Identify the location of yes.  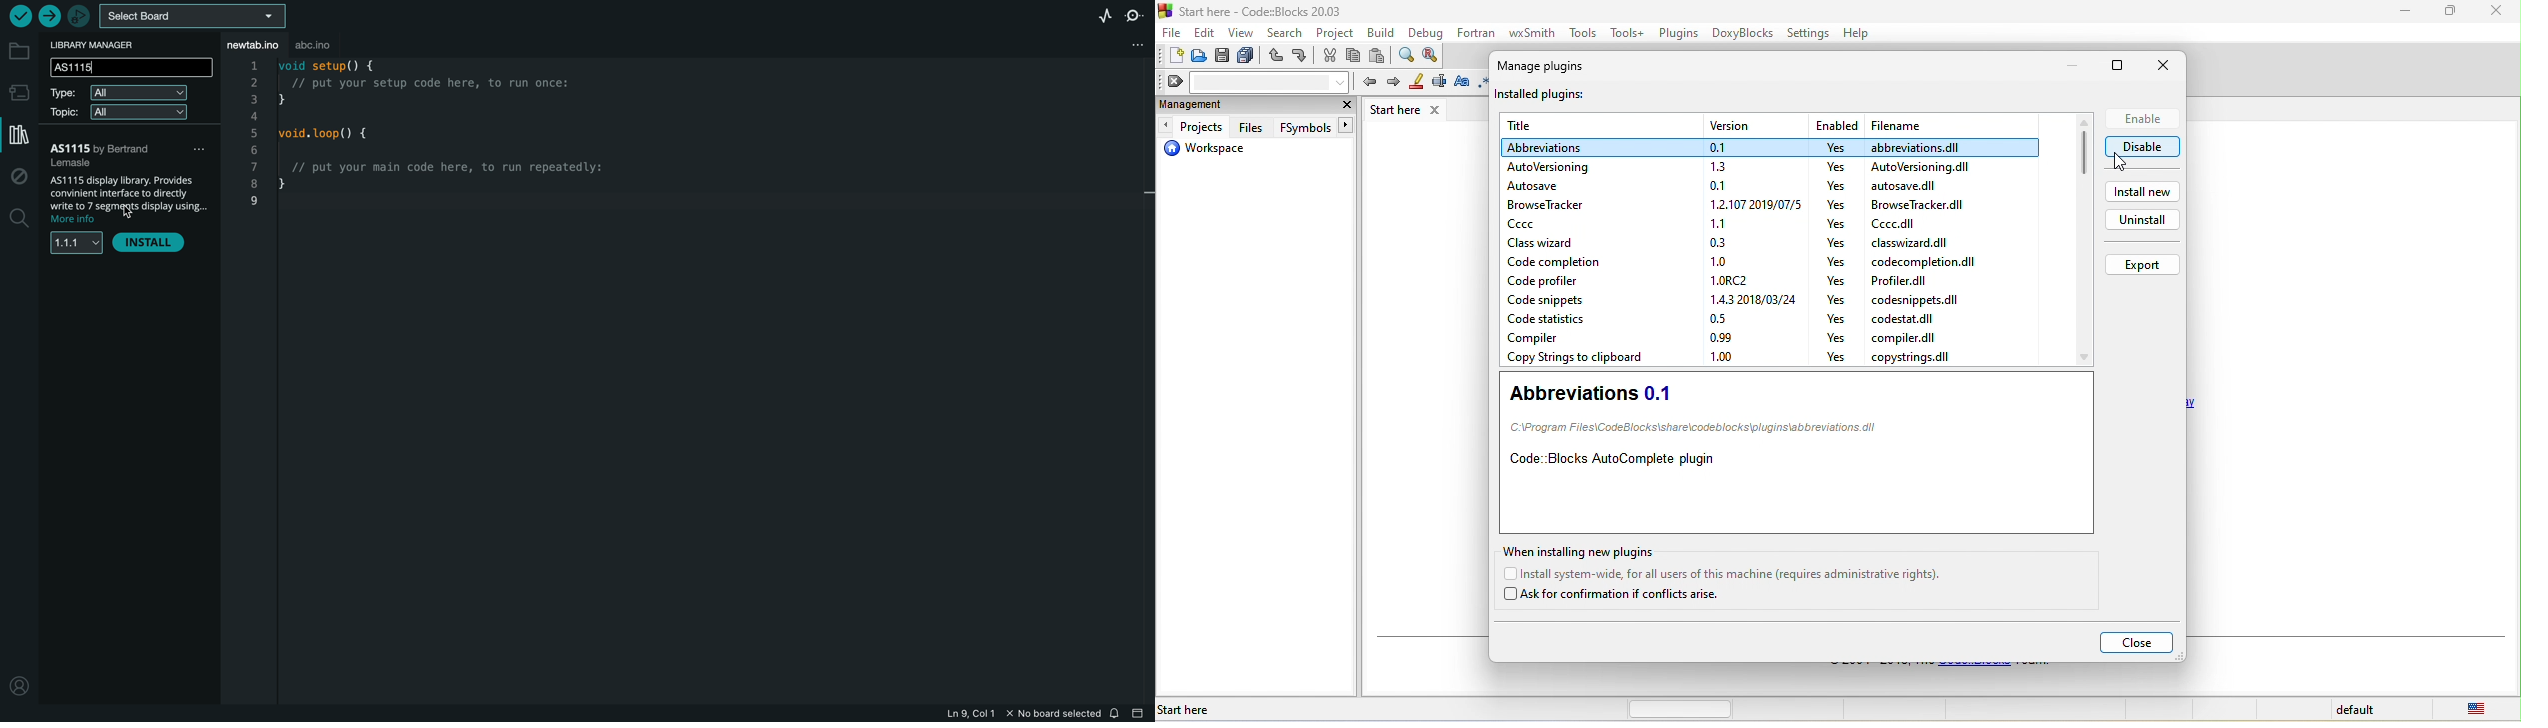
(1836, 167).